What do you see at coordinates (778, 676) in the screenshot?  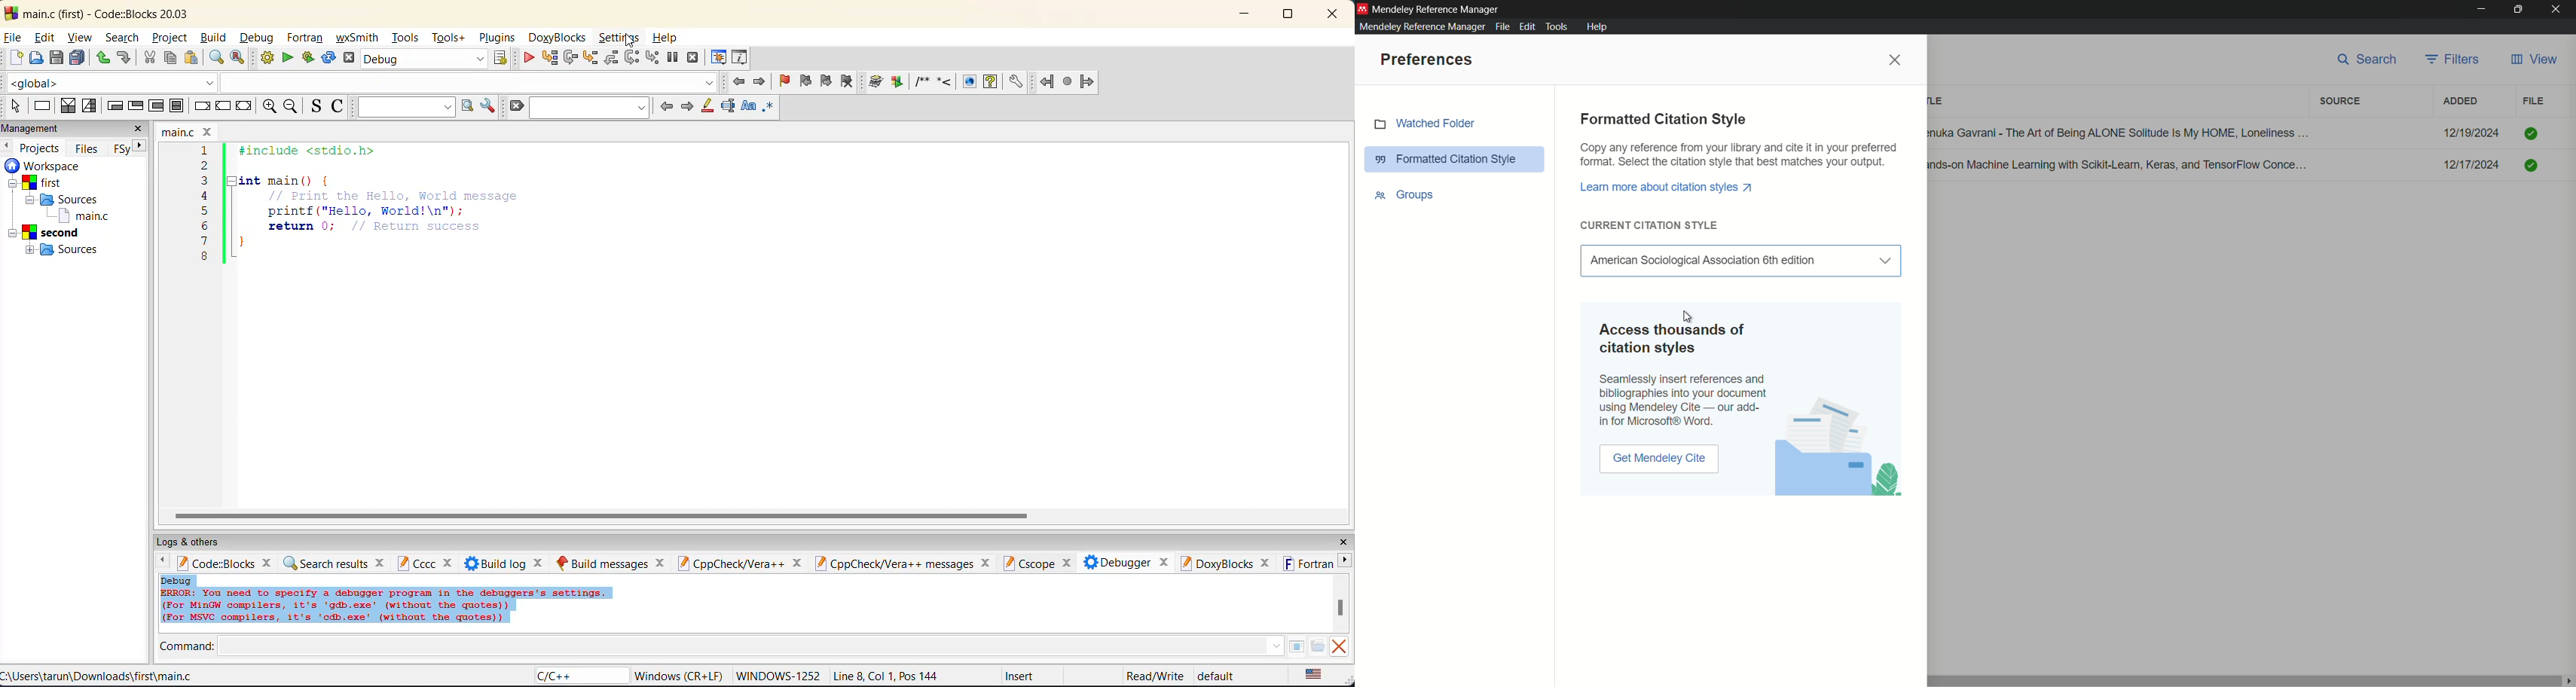 I see `'WINDOWS-1252` at bounding box center [778, 676].